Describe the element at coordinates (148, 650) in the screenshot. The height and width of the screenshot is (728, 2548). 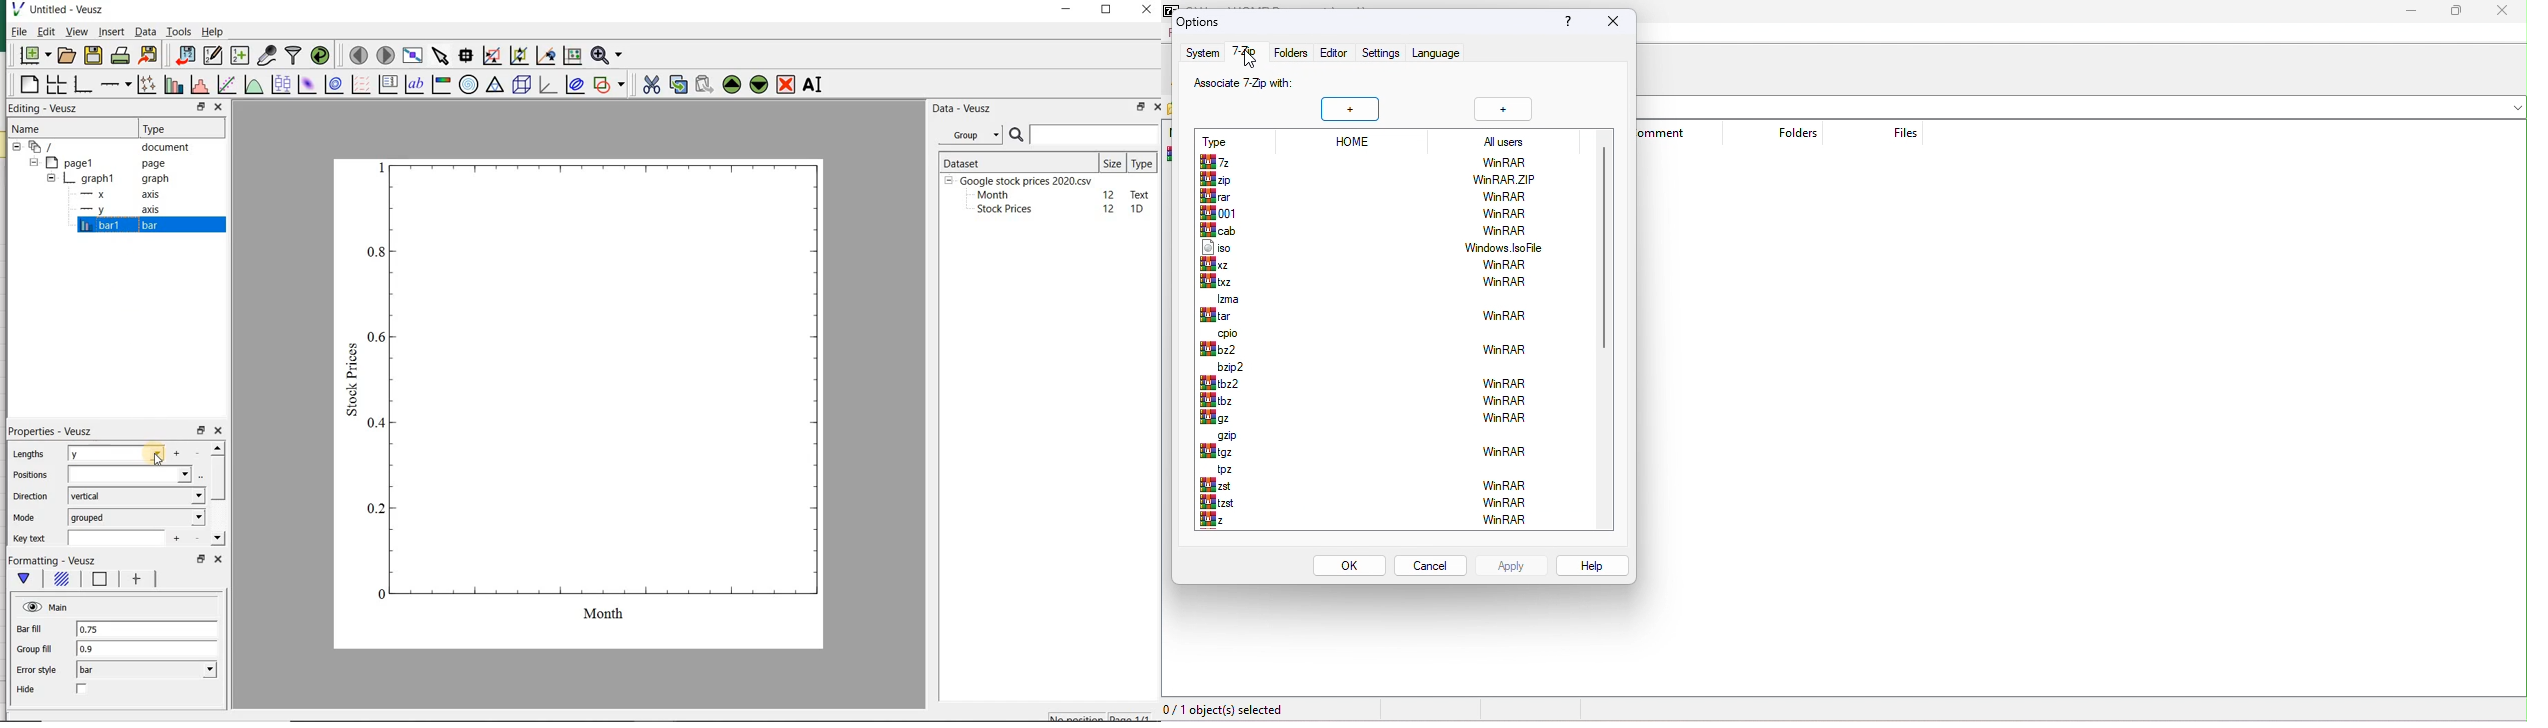
I see `0.9` at that location.